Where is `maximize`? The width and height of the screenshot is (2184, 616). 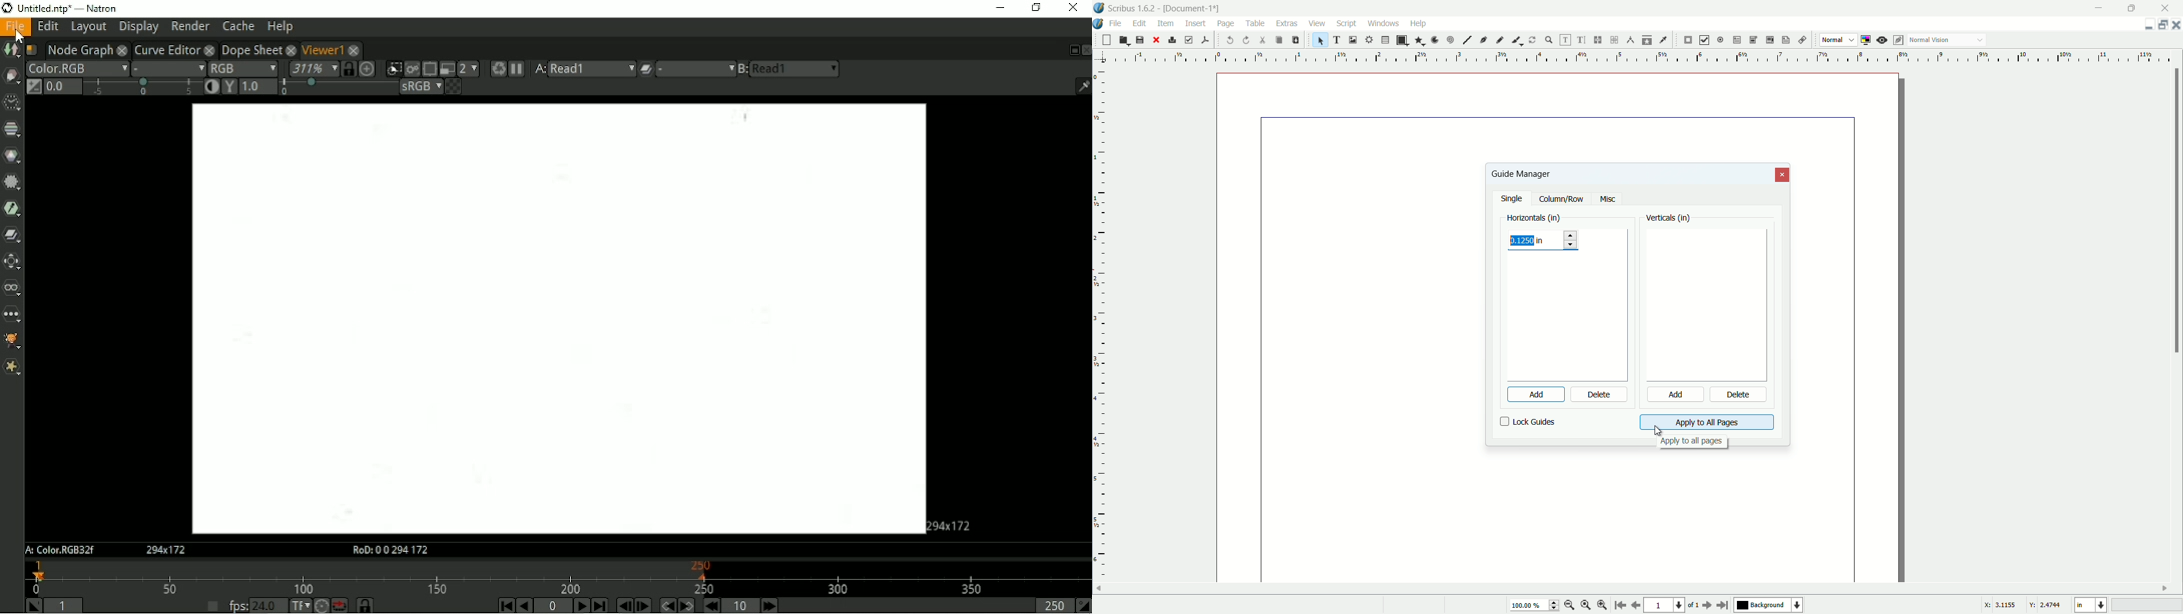 maximize is located at coordinates (2134, 7).